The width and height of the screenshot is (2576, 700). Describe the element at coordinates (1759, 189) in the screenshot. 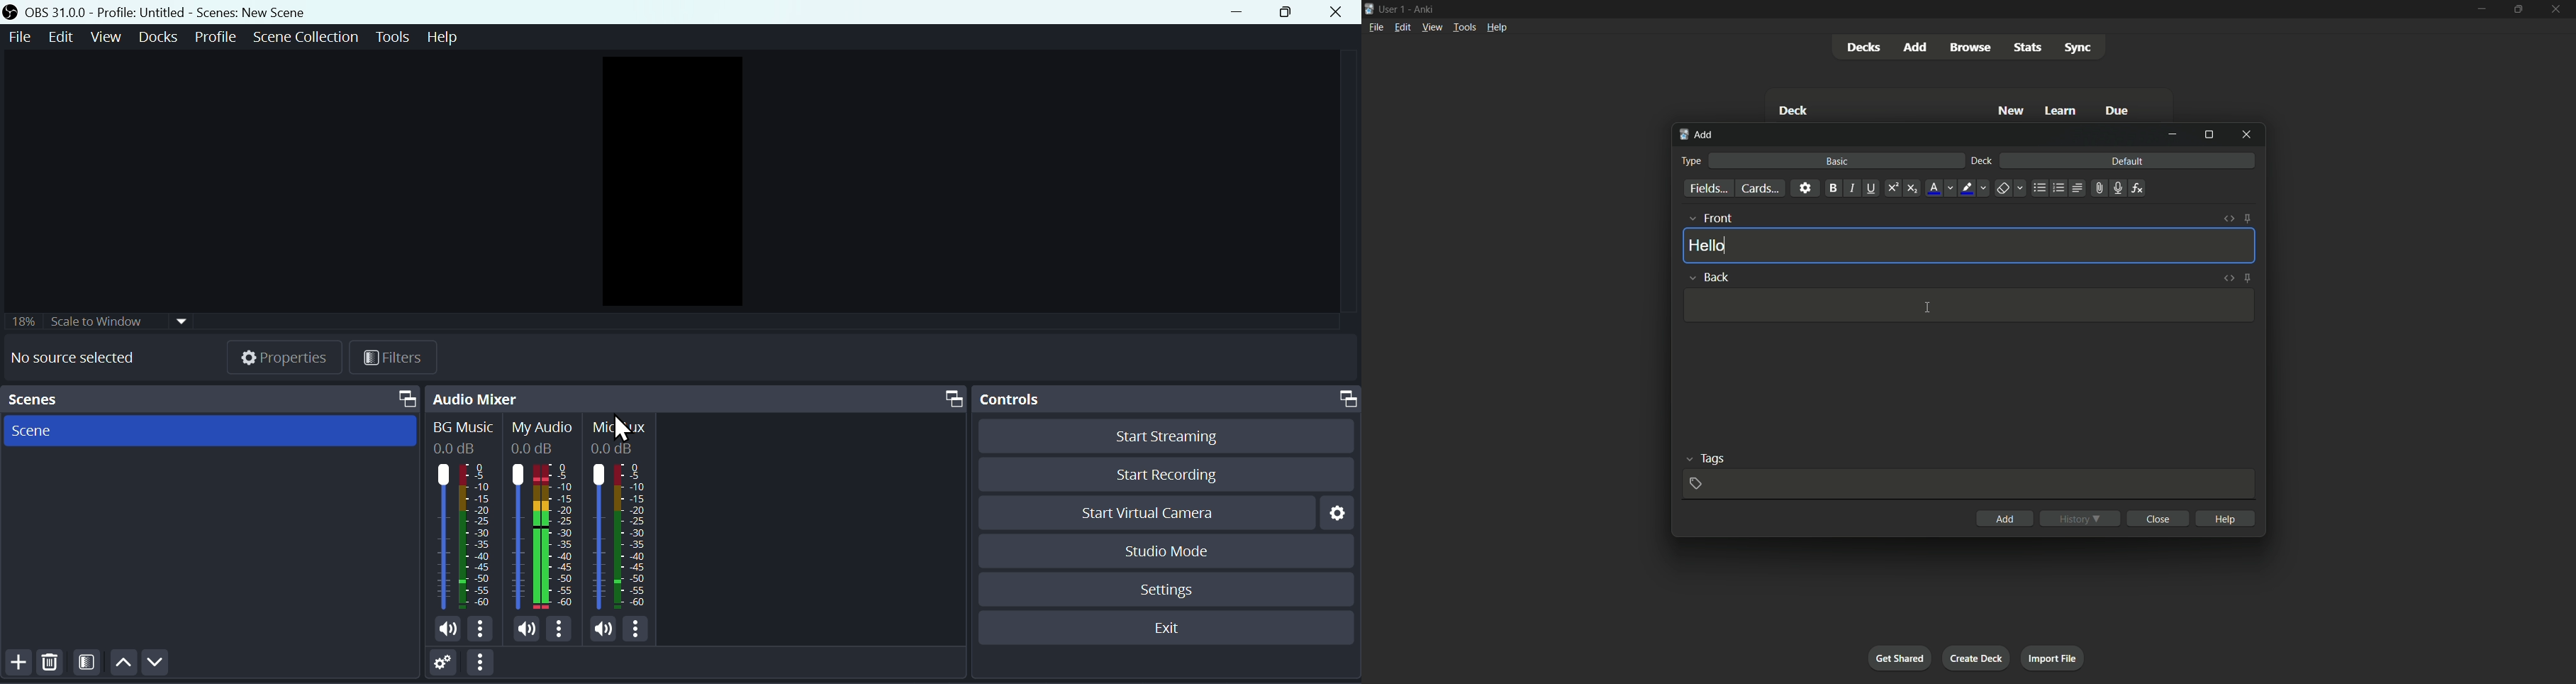

I see `cards` at that location.